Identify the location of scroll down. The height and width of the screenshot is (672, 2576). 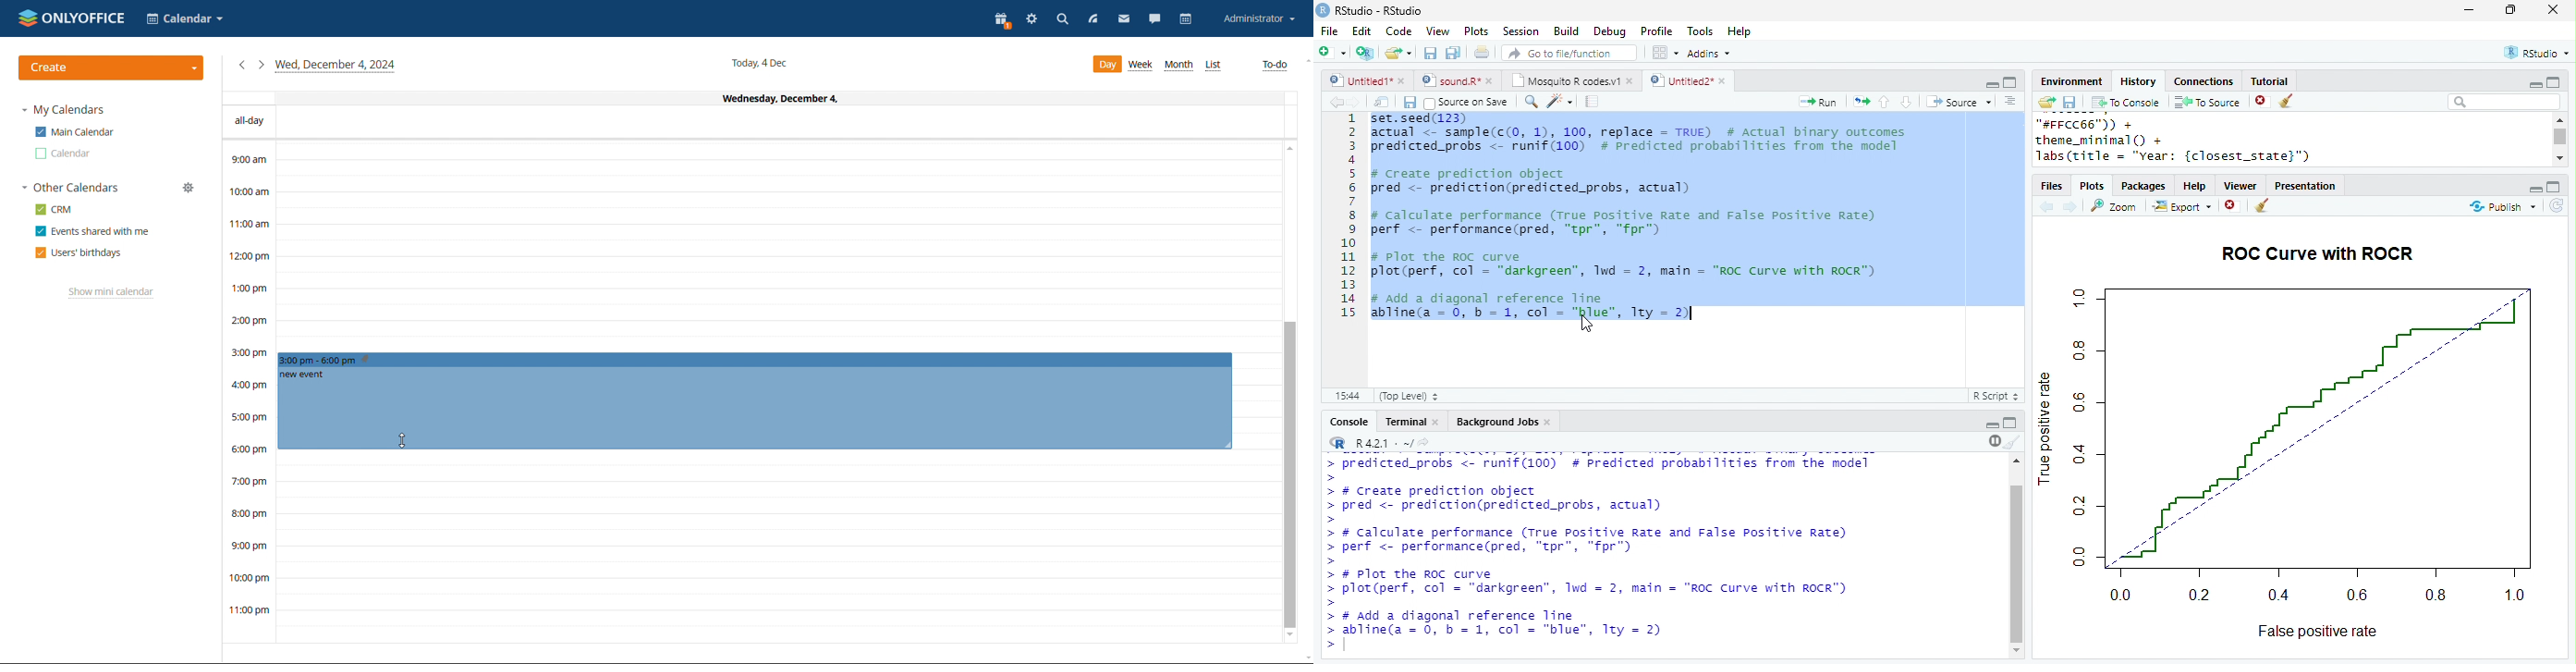
(2016, 650).